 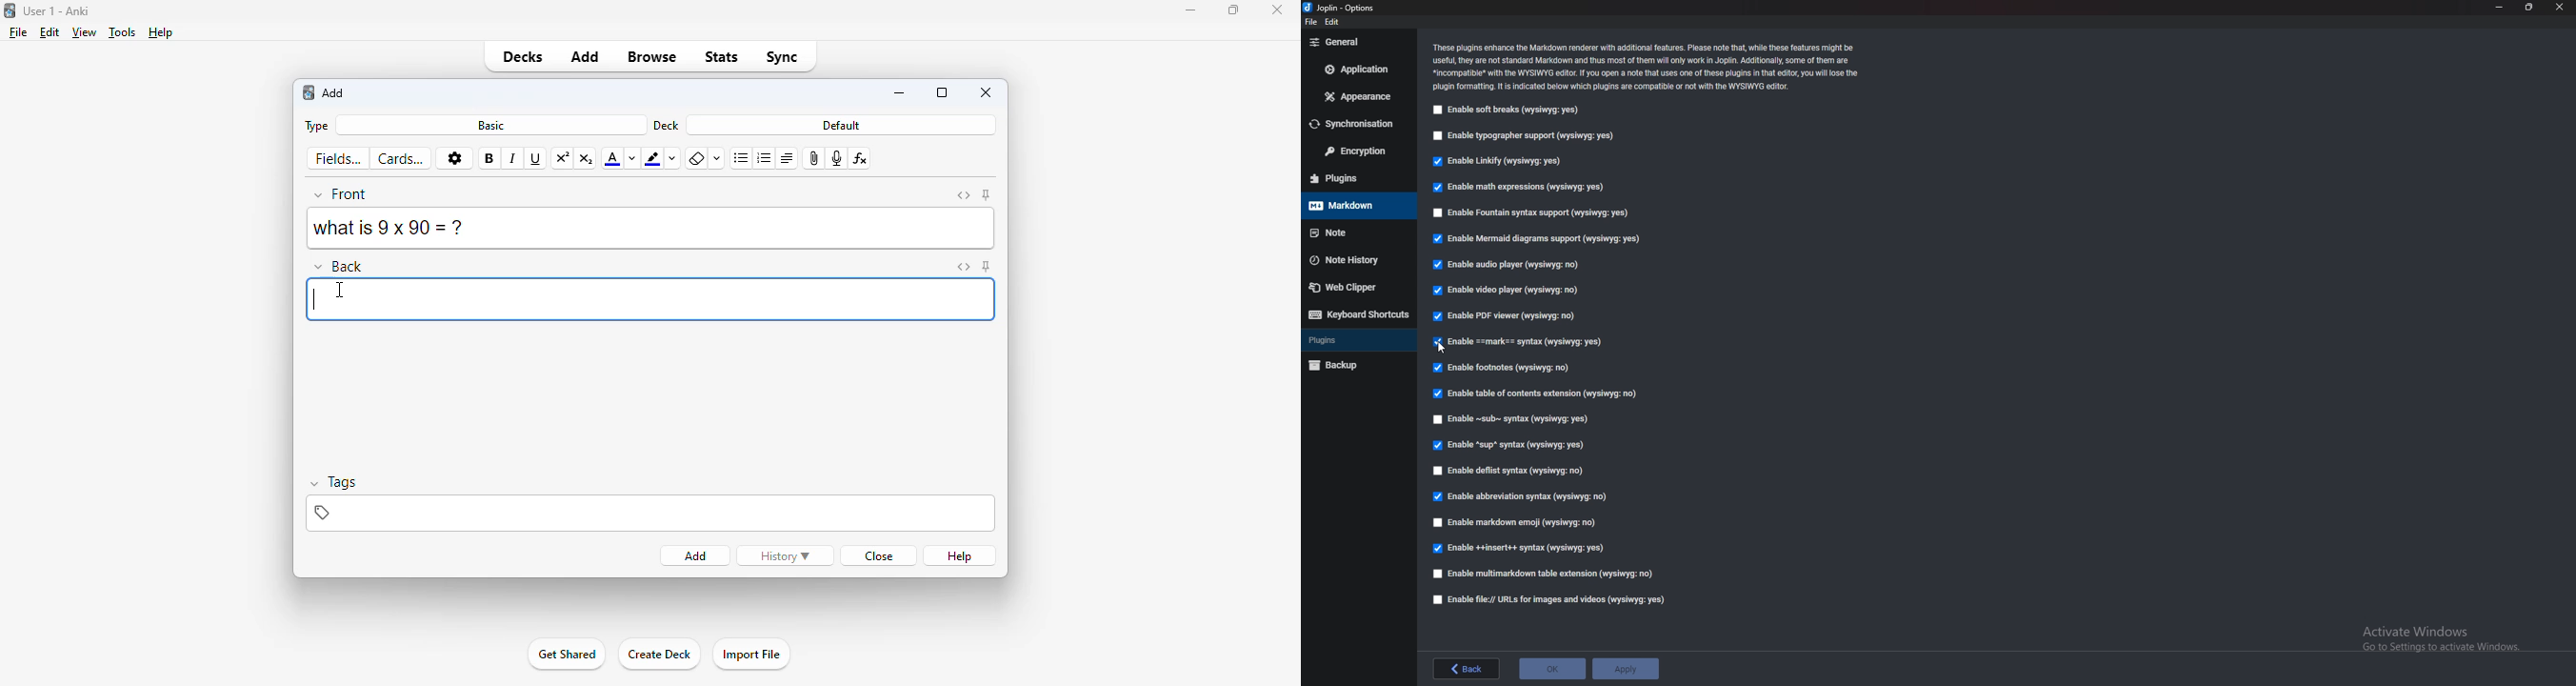 I want to click on ordered list, so click(x=765, y=158).